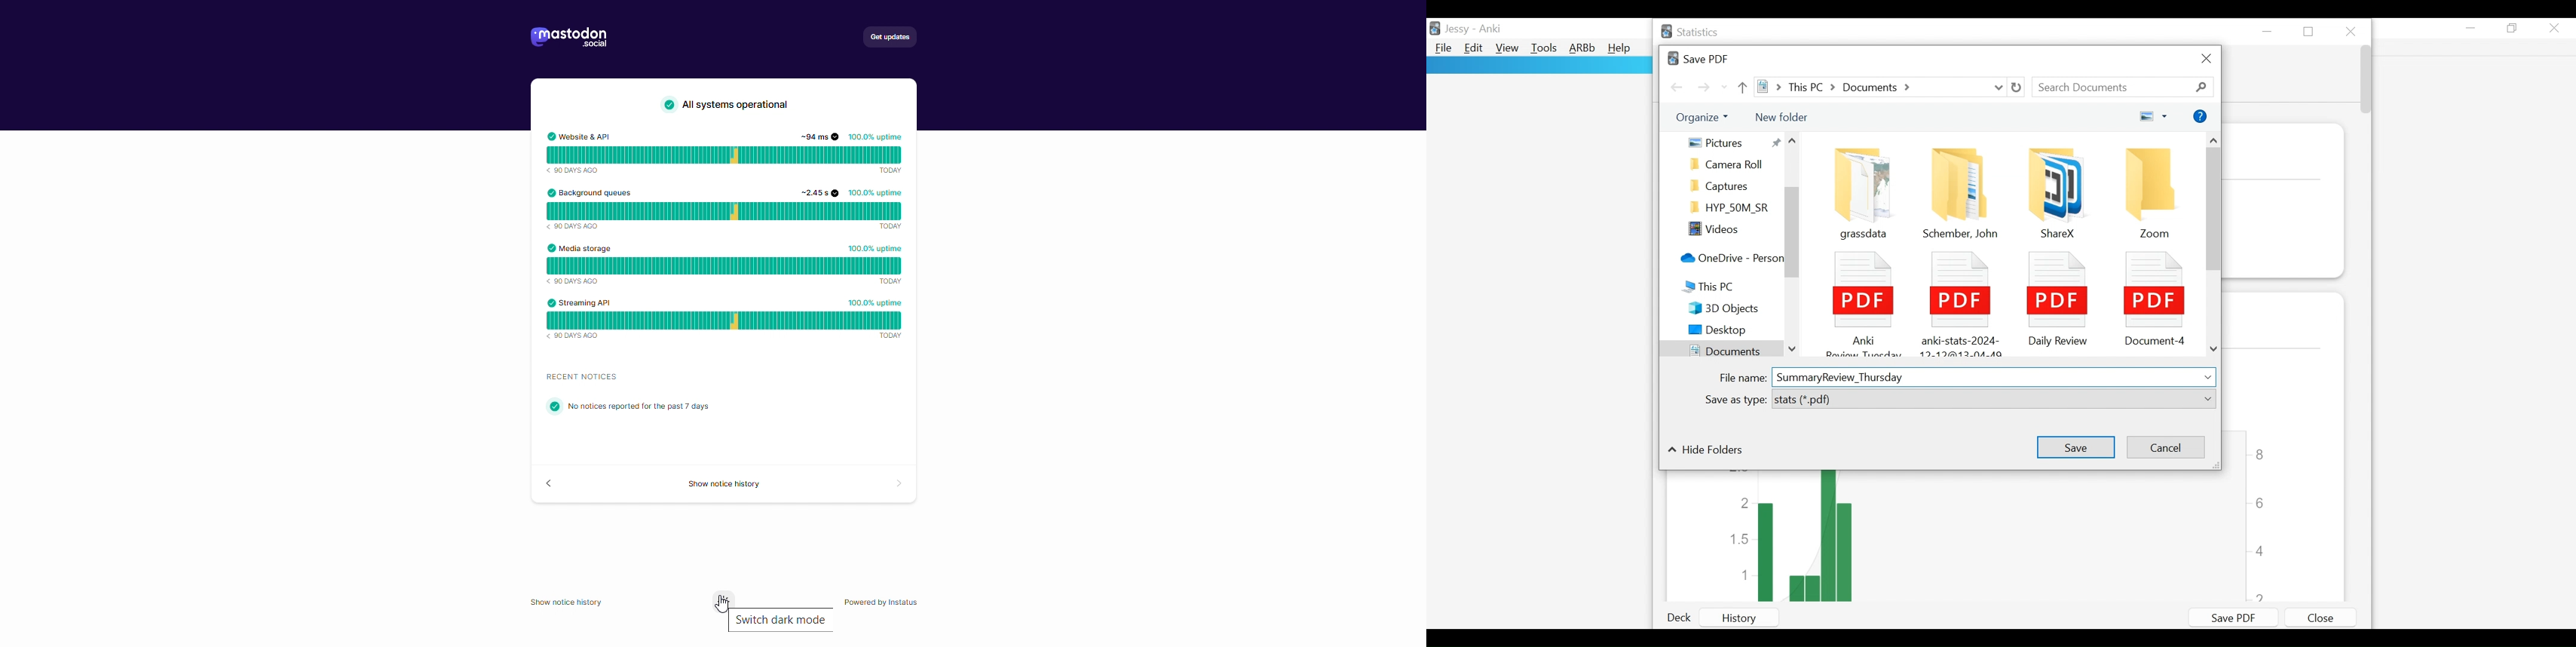 Image resolution: width=2576 pixels, height=672 pixels. What do you see at coordinates (1443, 49) in the screenshot?
I see `File` at bounding box center [1443, 49].